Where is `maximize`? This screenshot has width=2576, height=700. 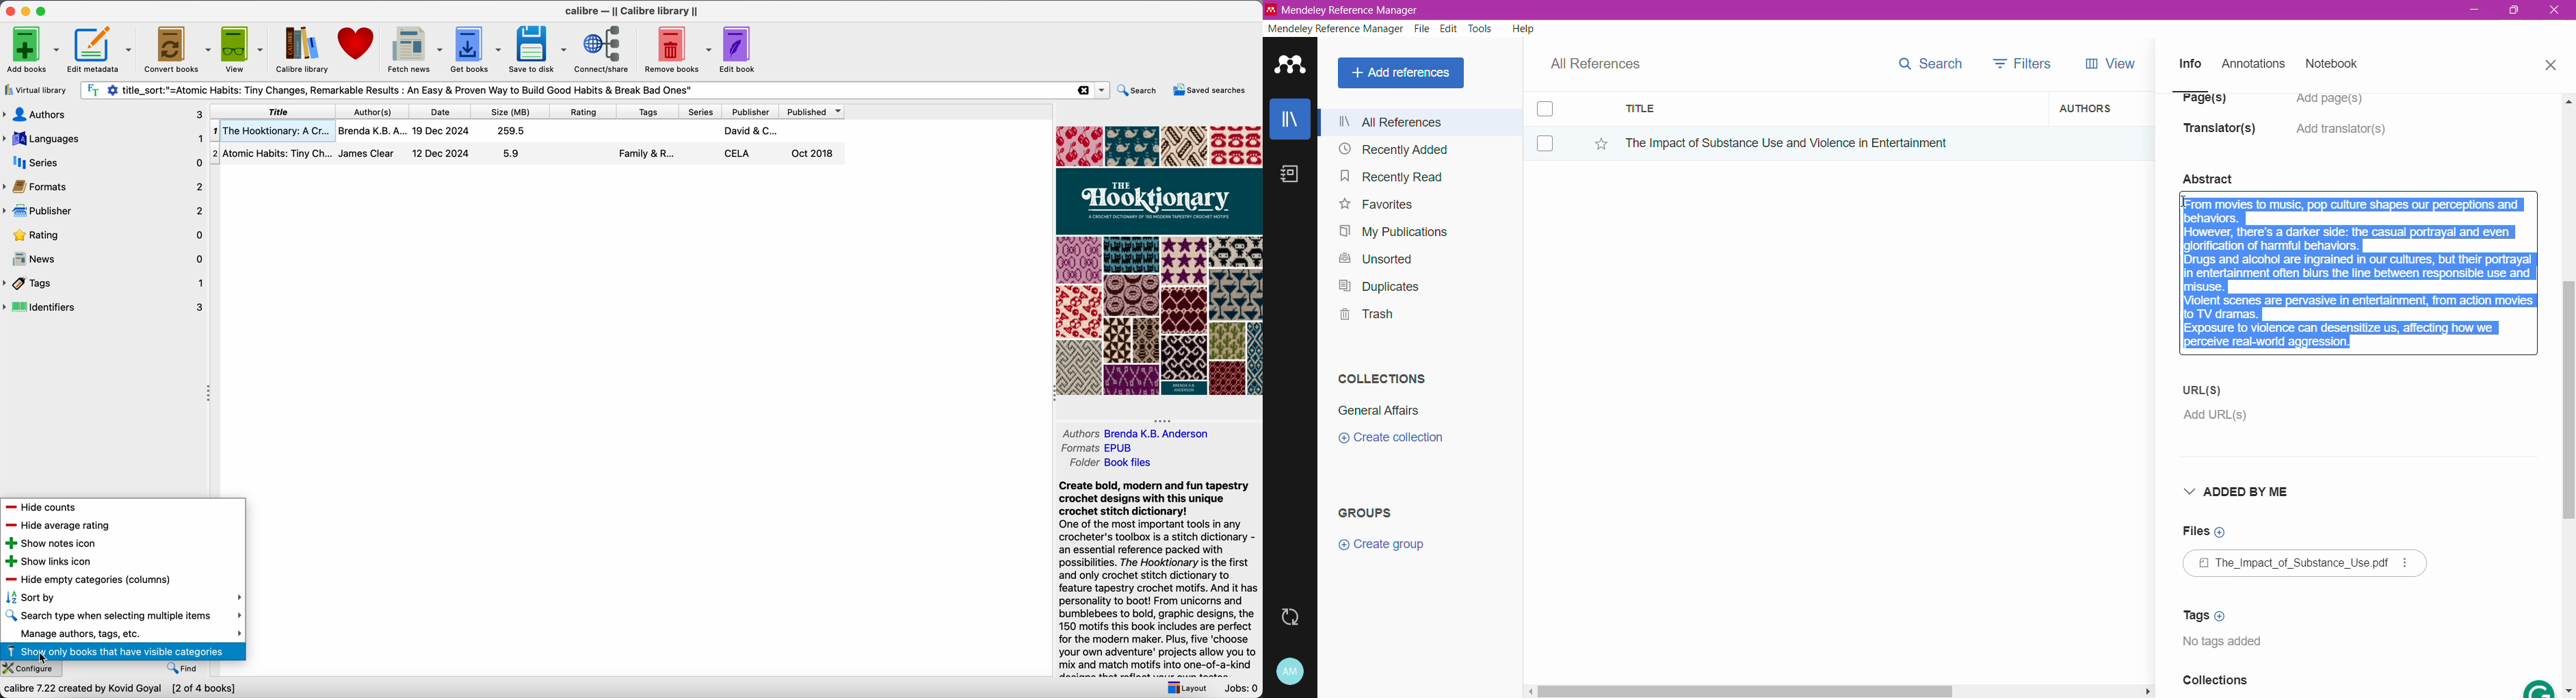
maximize is located at coordinates (43, 11).